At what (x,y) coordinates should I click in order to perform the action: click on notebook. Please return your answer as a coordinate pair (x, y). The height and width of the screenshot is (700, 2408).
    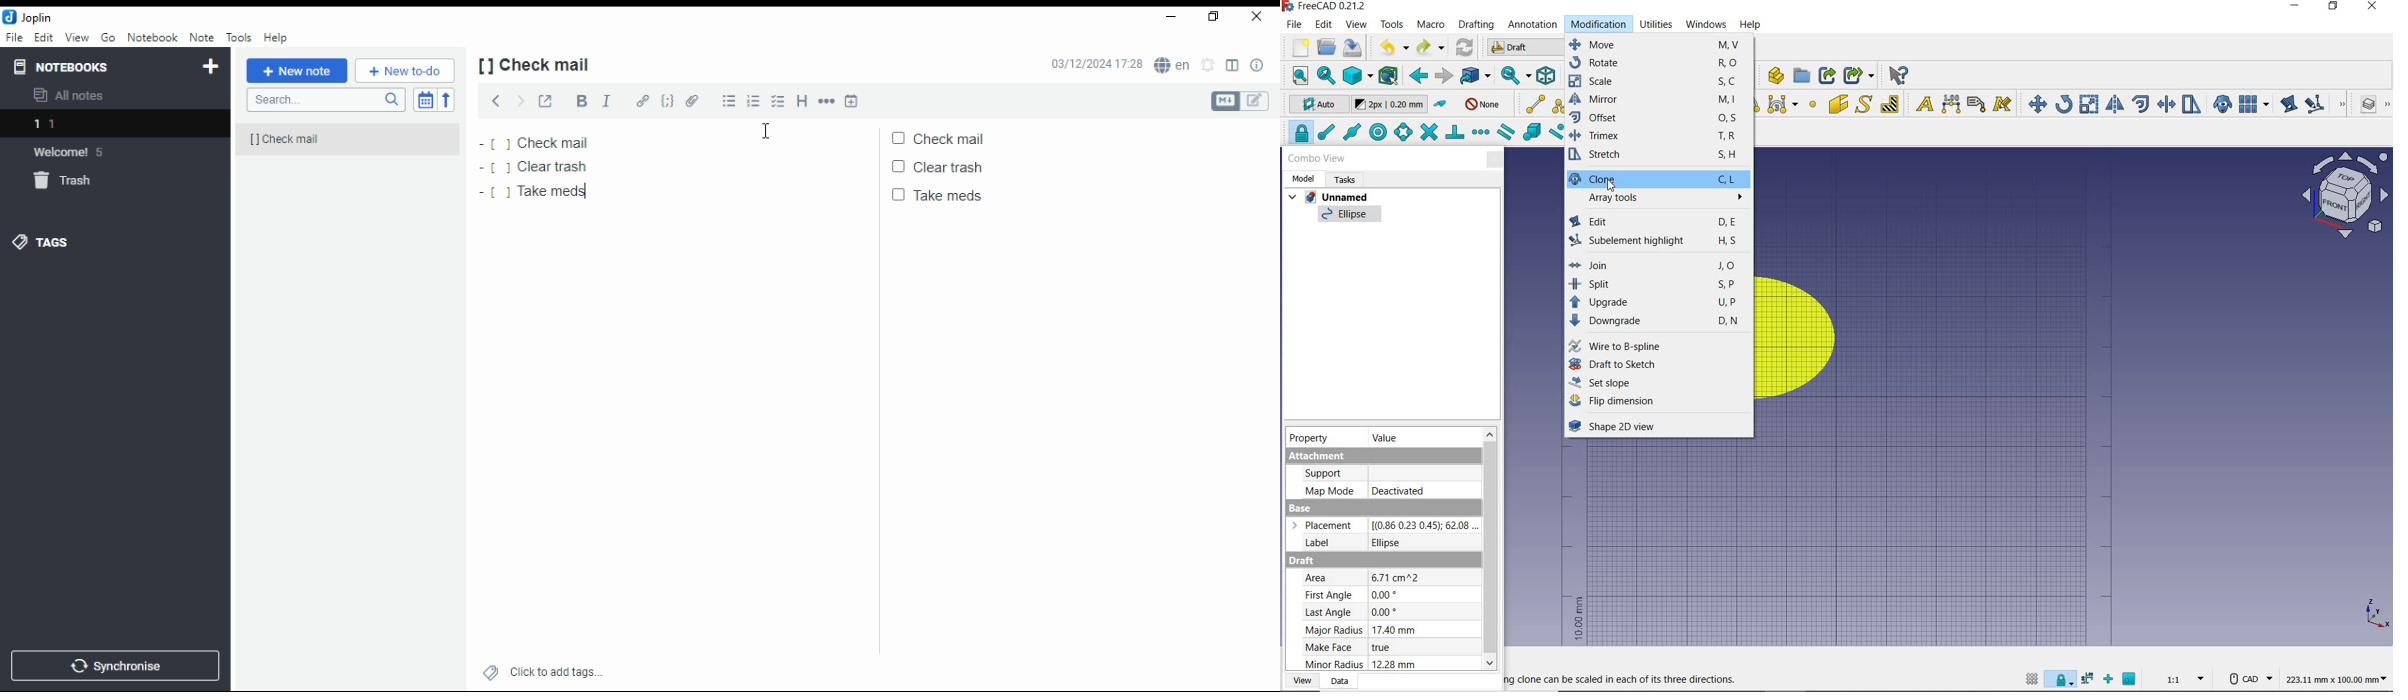
    Looking at the image, I should click on (153, 37).